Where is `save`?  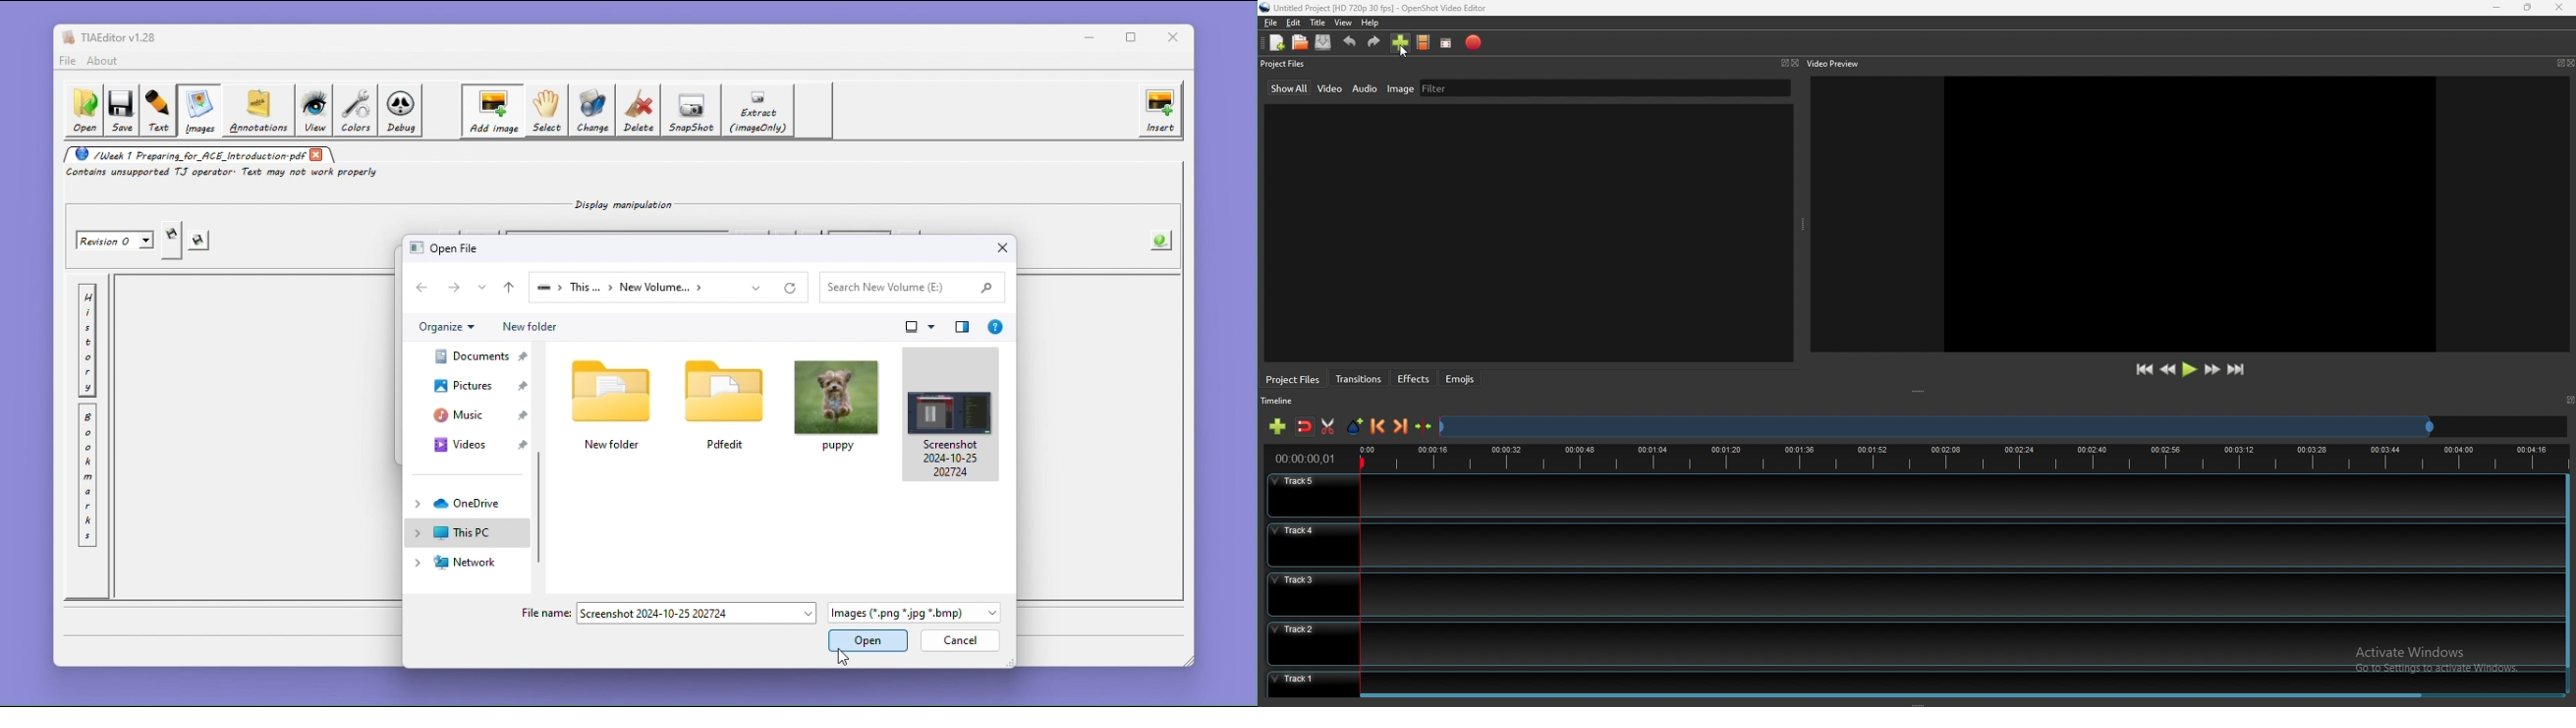 save is located at coordinates (200, 242).